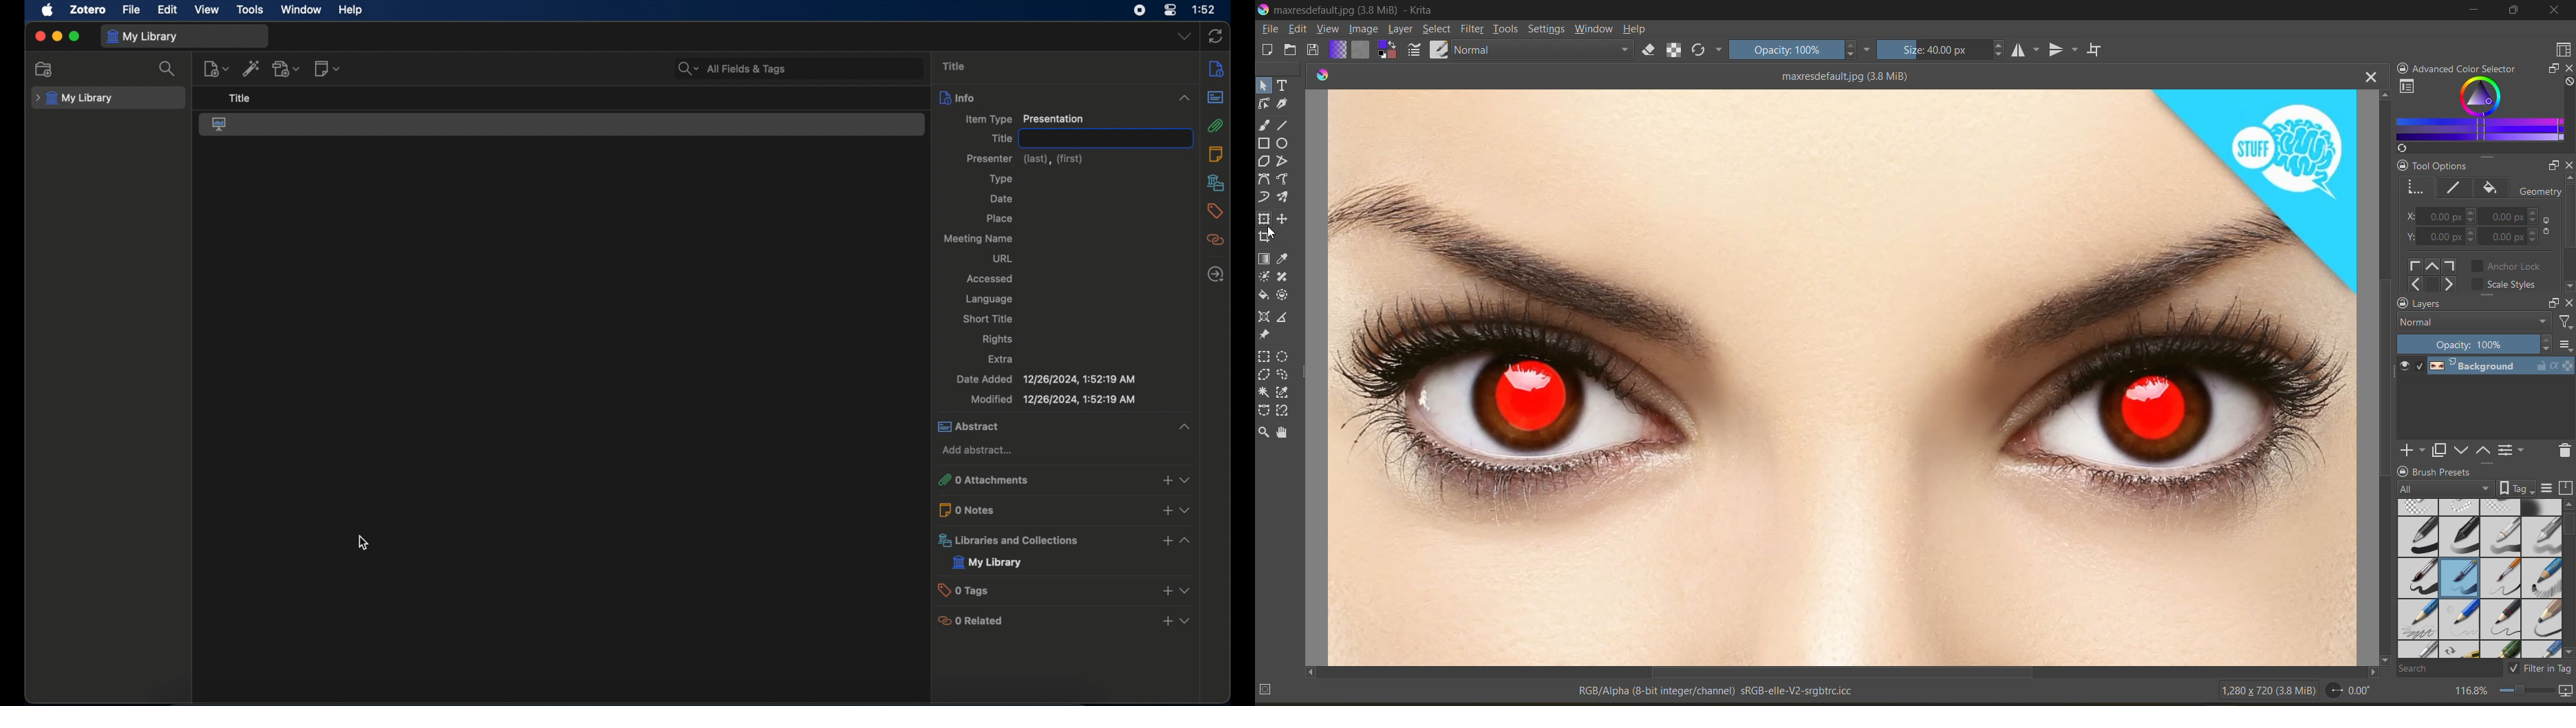 This screenshot has width=2576, height=728. What do you see at coordinates (1067, 427) in the screenshot?
I see `abstract` at bounding box center [1067, 427].